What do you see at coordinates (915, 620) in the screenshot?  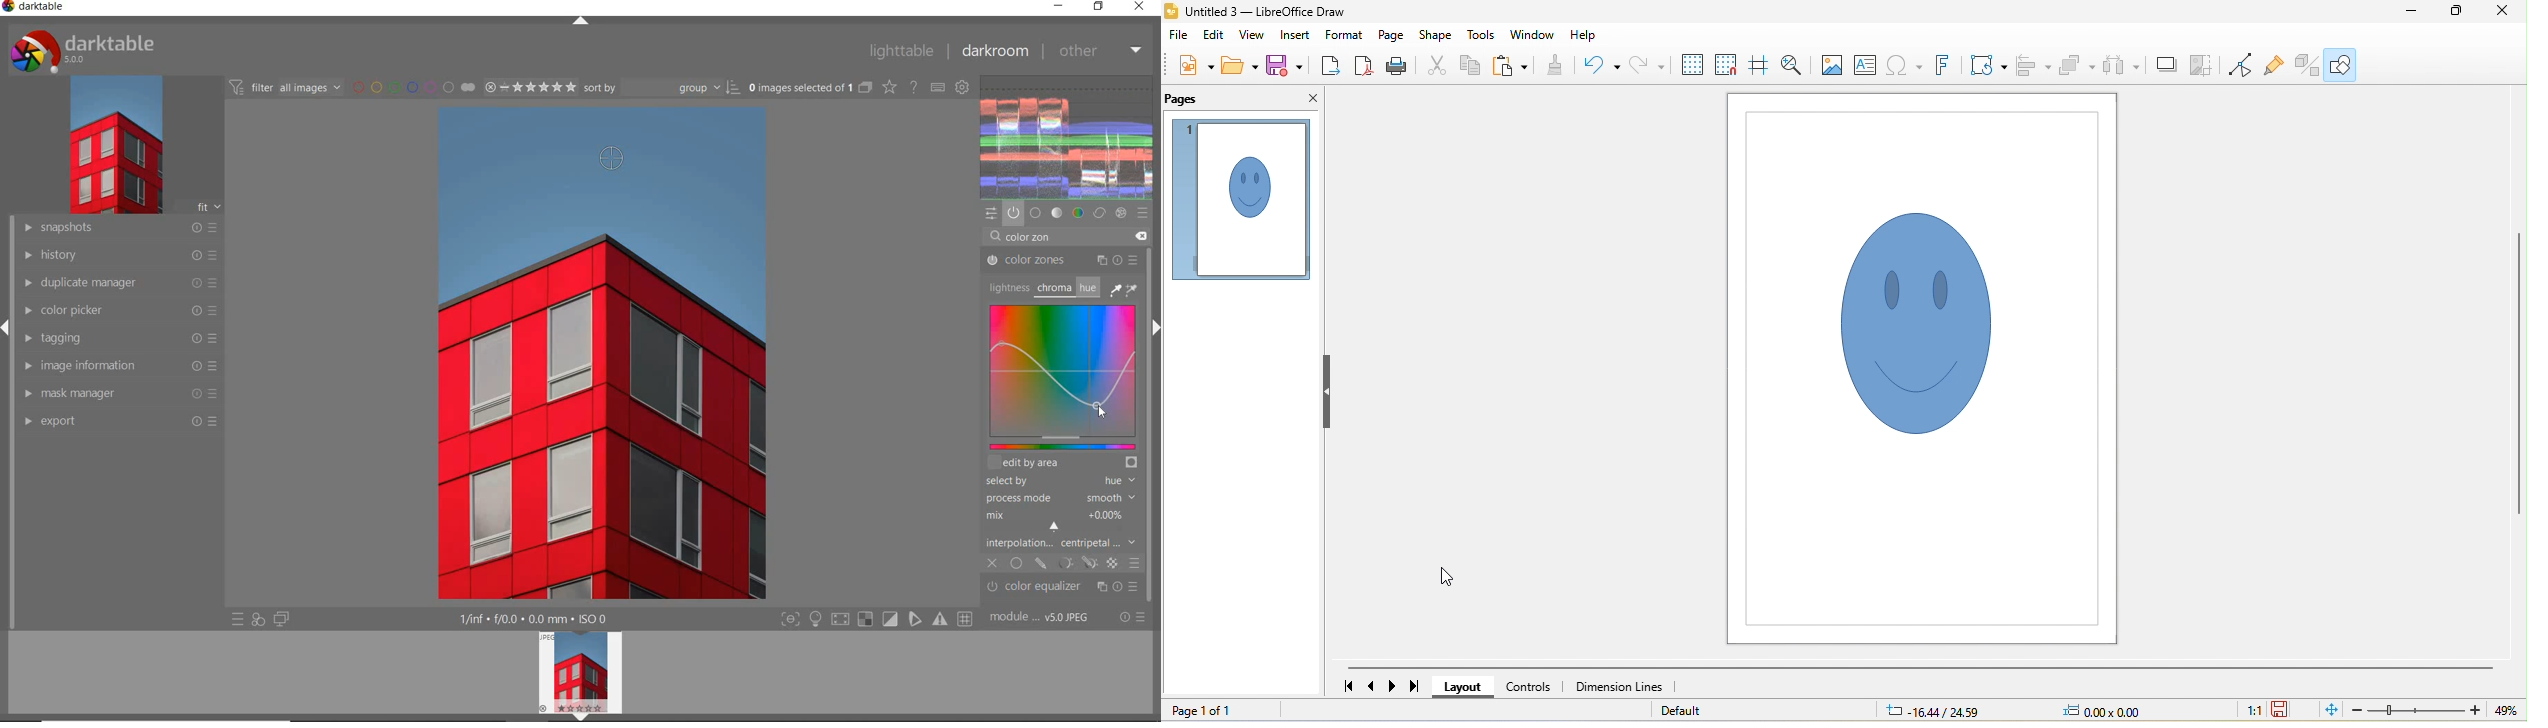 I see `guides overlay` at bounding box center [915, 620].